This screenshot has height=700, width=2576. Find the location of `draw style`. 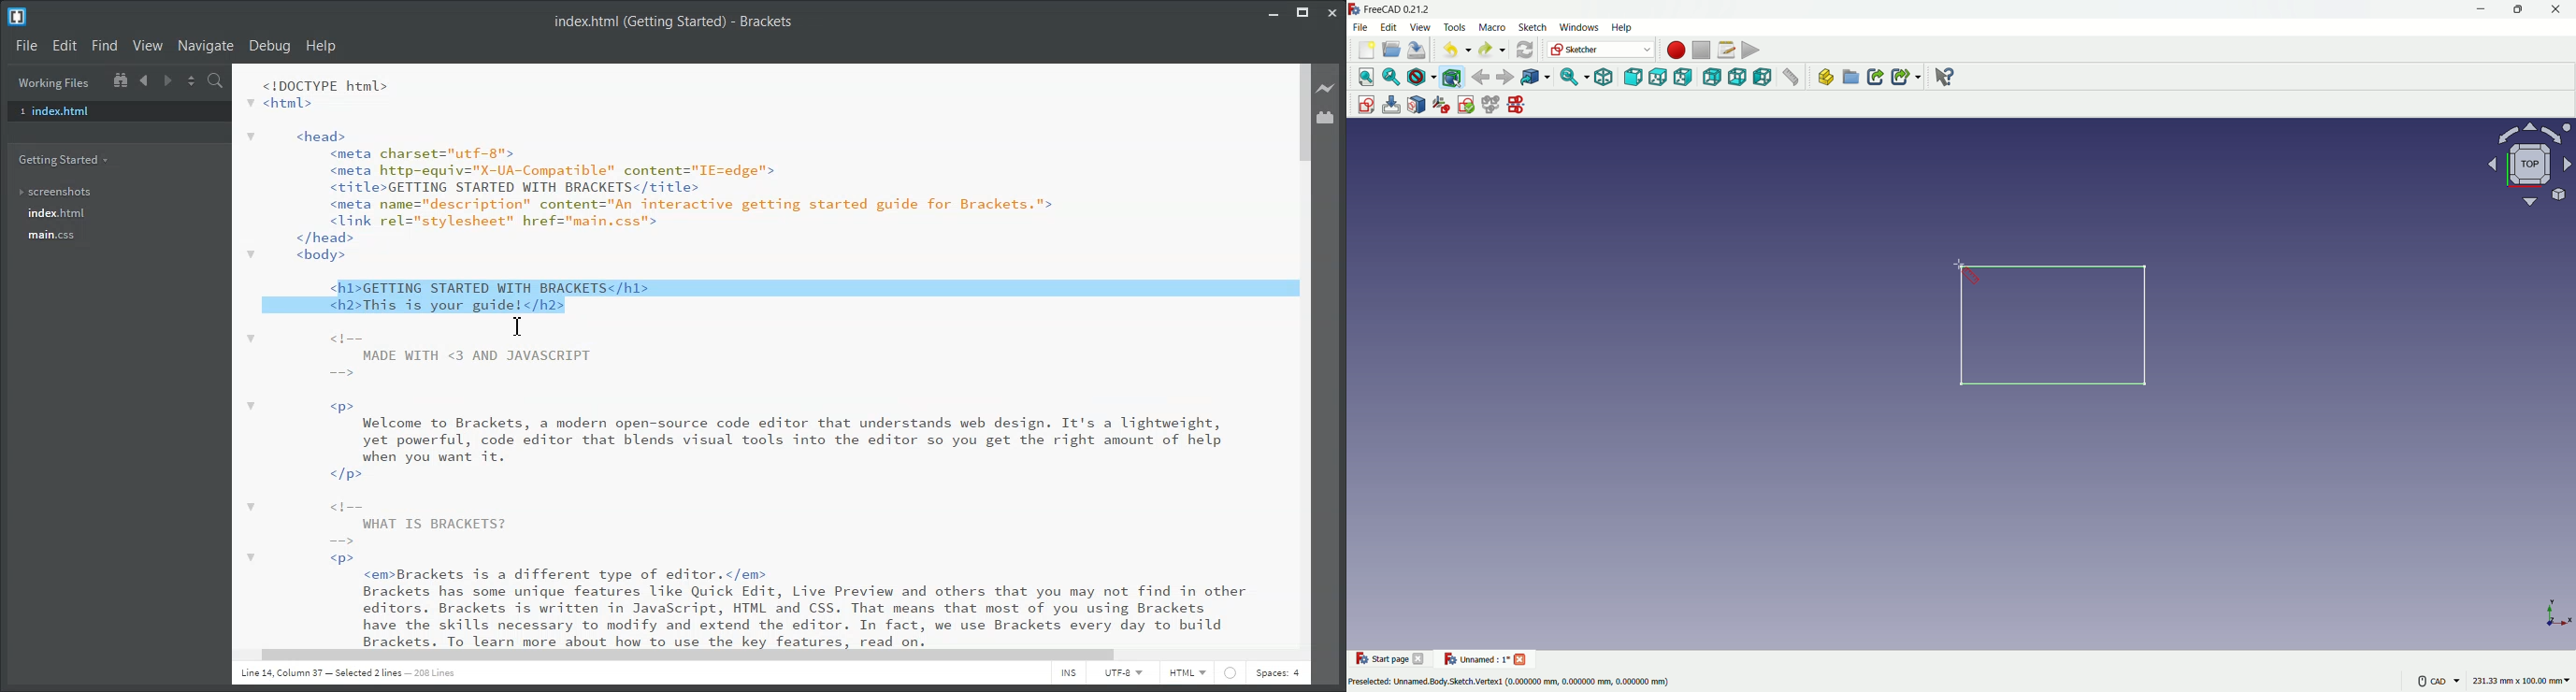

draw style is located at coordinates (1421, 77).